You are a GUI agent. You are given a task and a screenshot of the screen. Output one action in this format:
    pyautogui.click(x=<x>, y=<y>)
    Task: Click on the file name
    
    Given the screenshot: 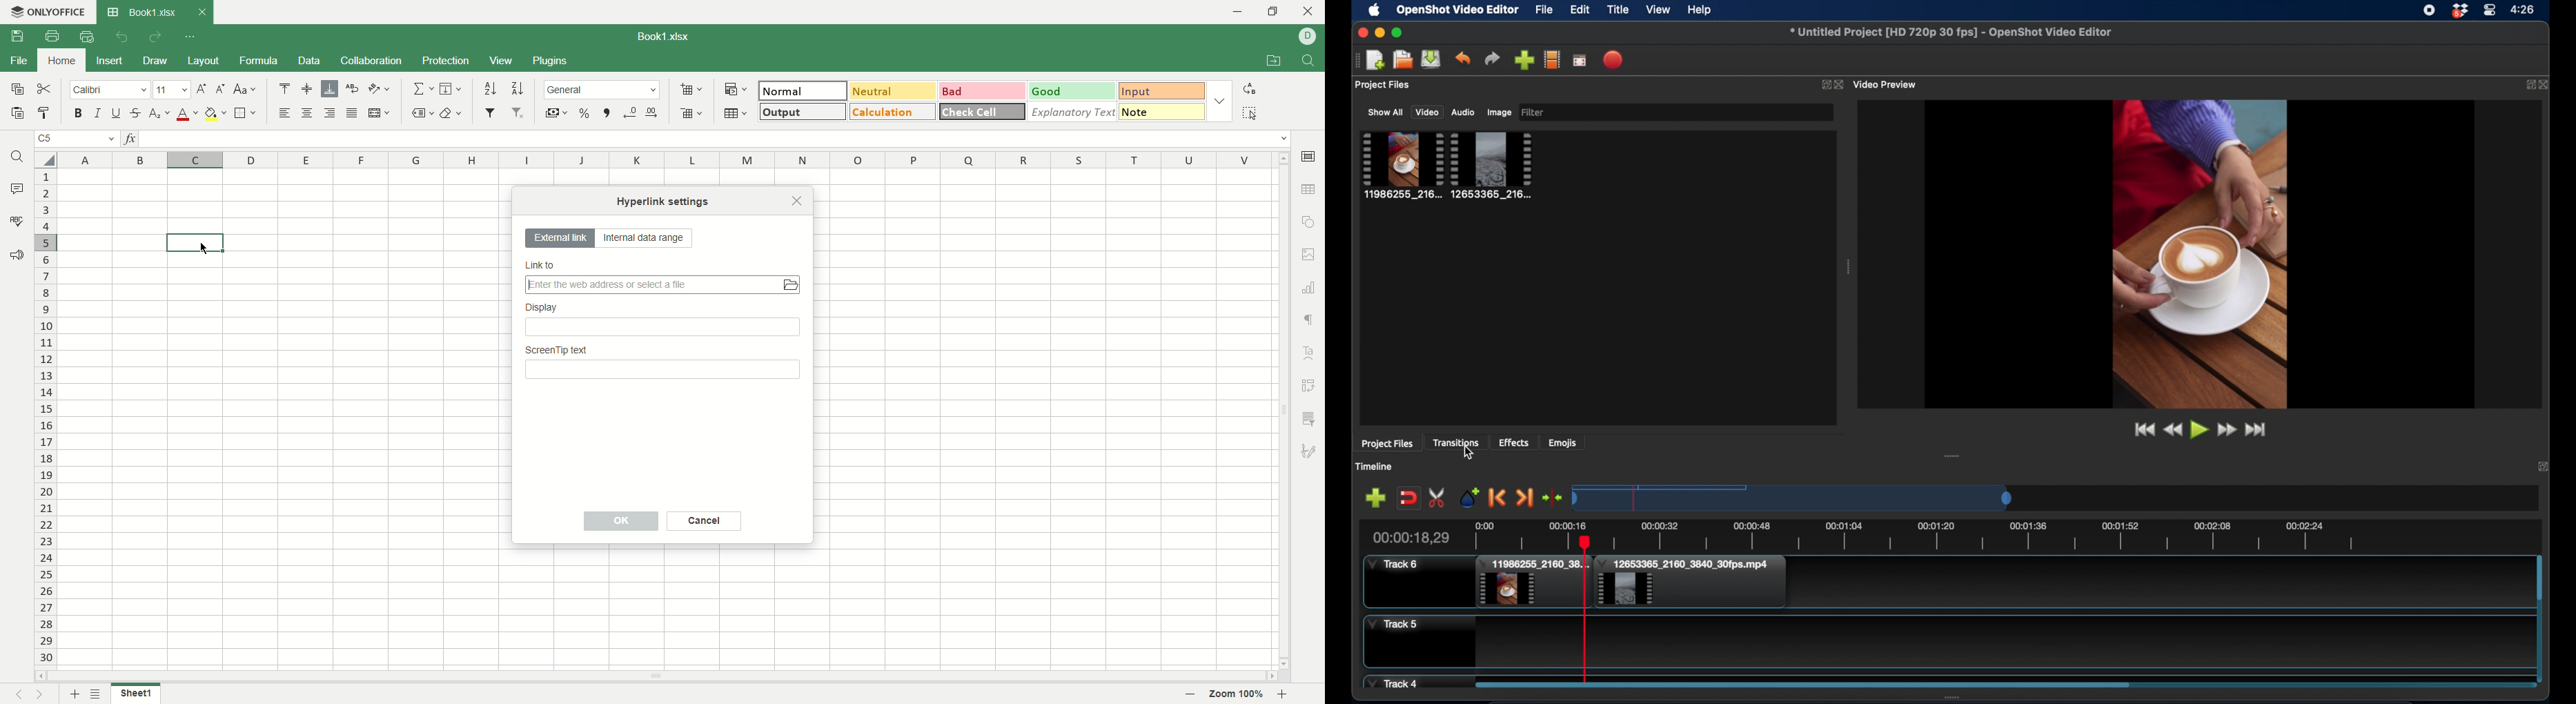 What is the action you would take?
    pyautogui.click(x=1952, y=33)
    